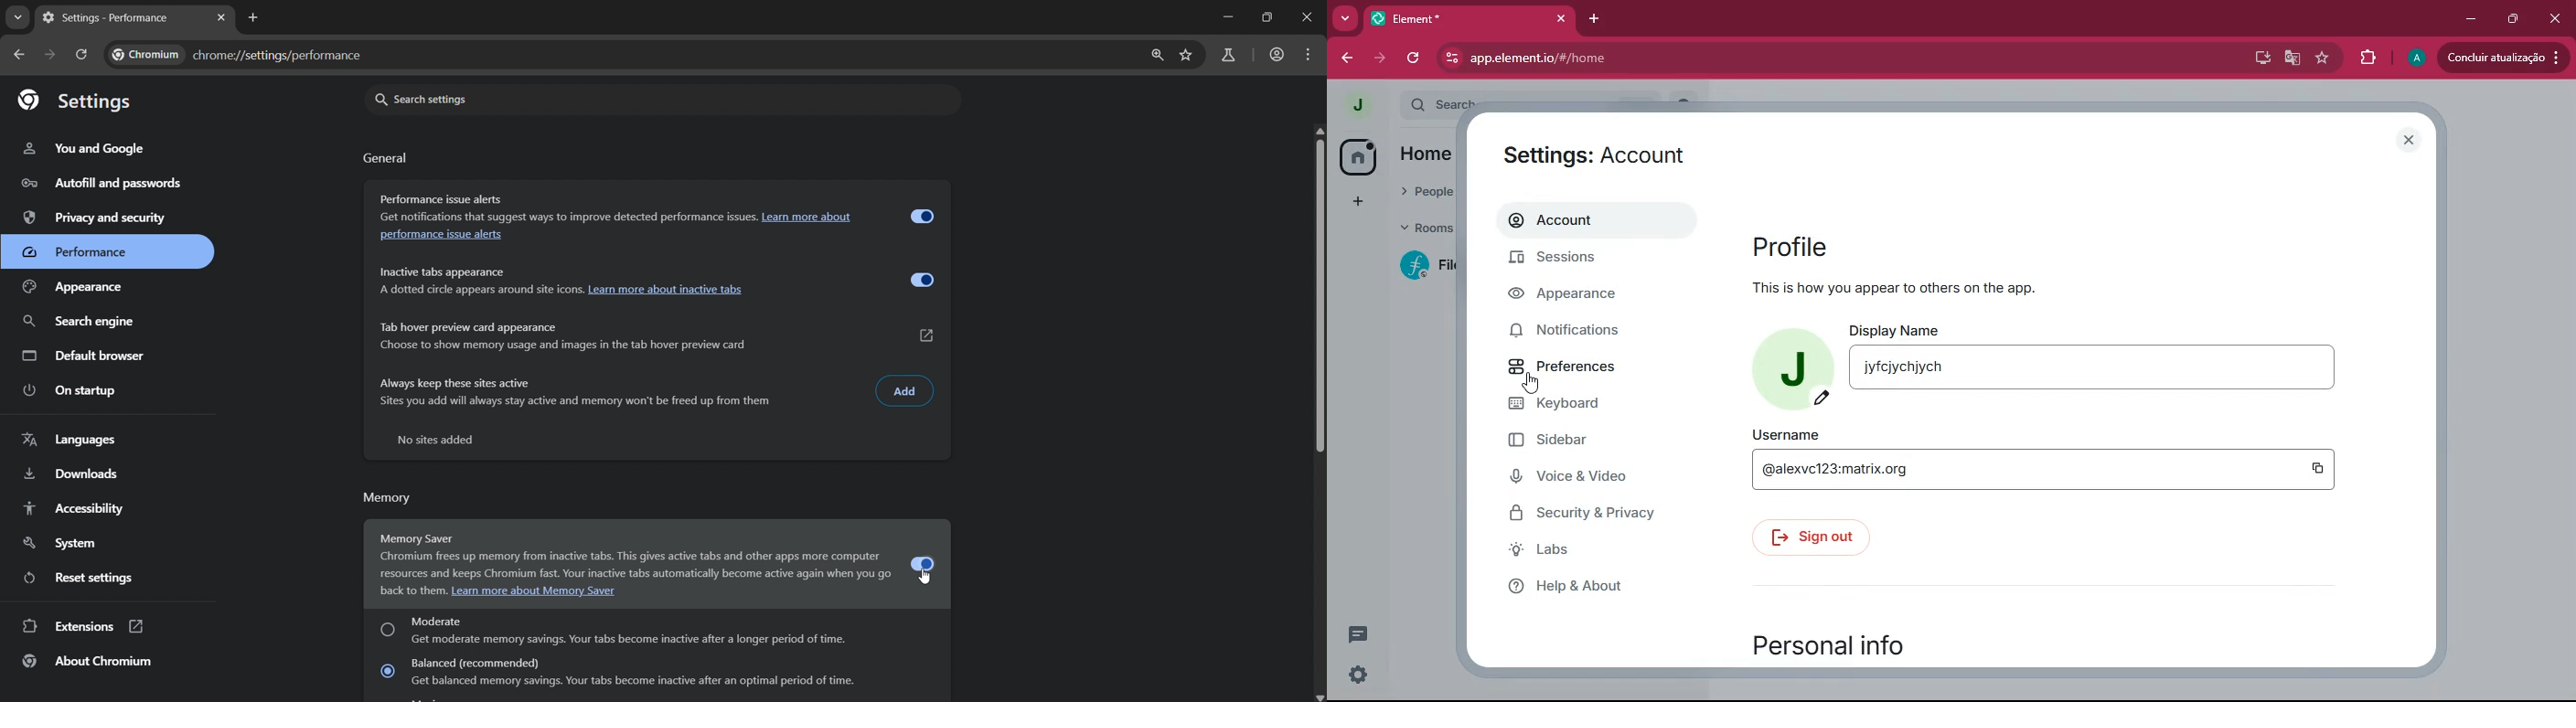 This screenshot has width=2576, height=728. I want to click on moderate, so click(436, 620).